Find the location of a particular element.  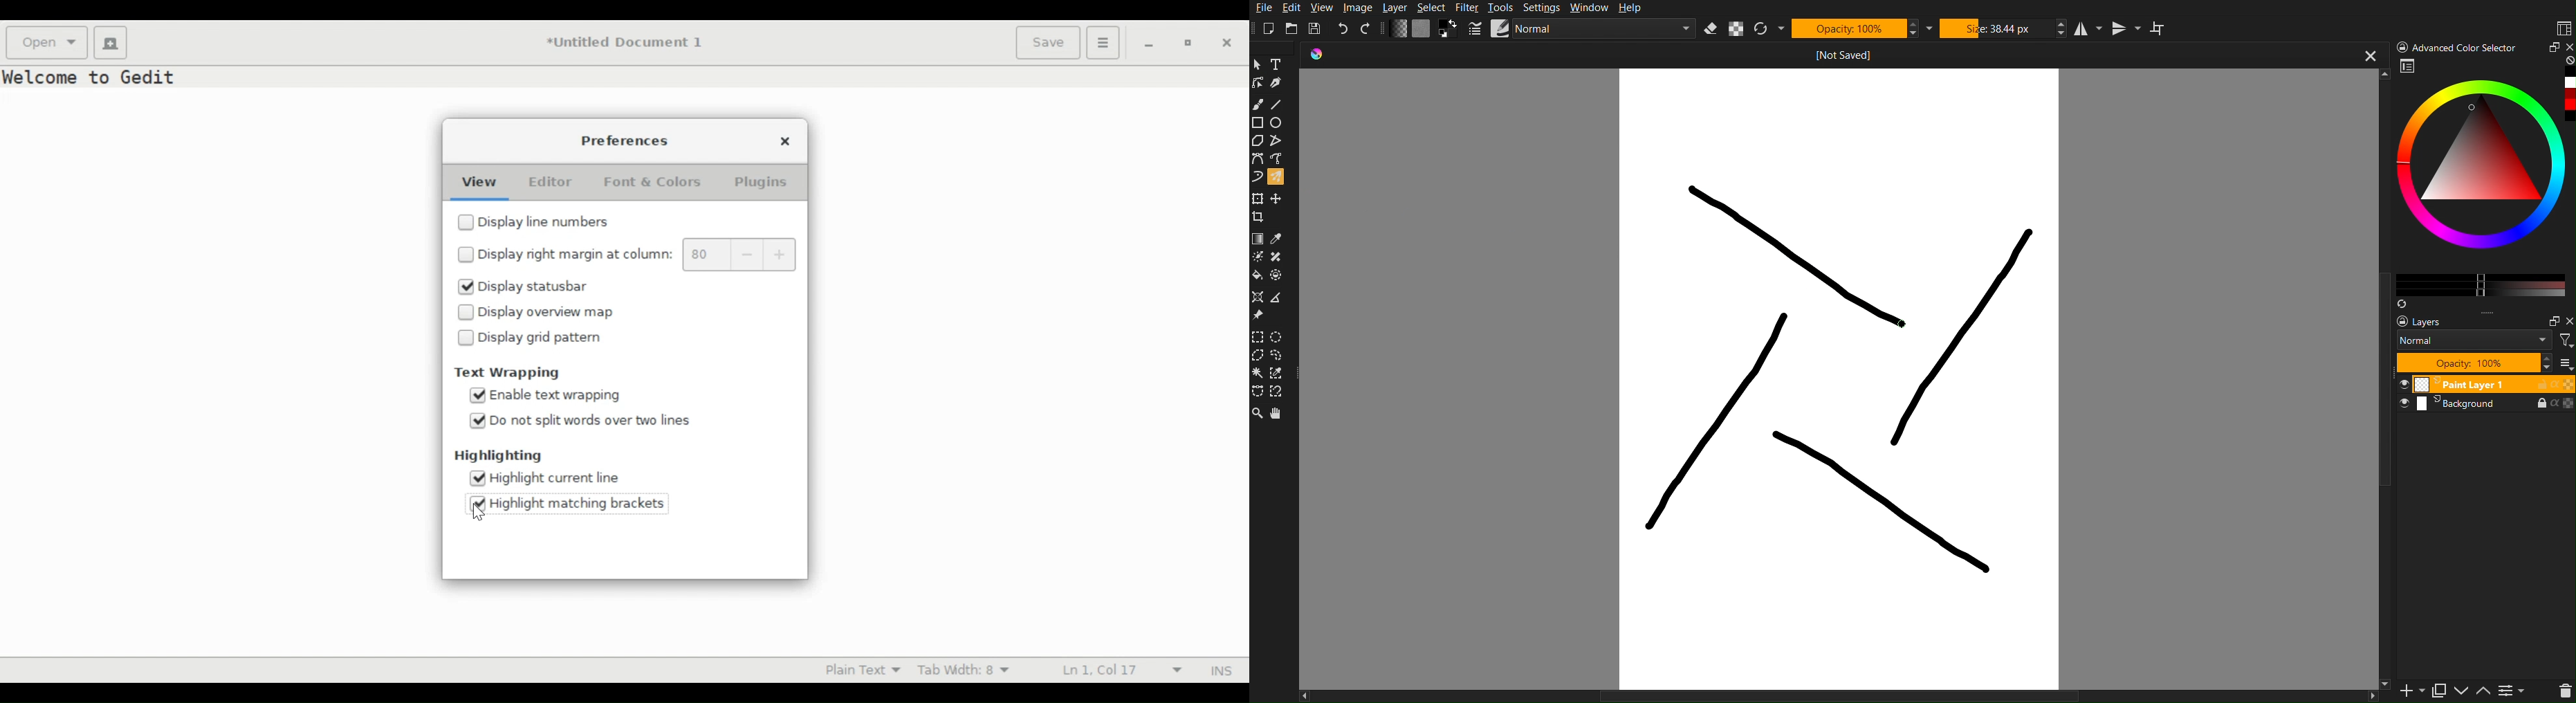

Path Selection Tool is located at coordinates (1258, 392).